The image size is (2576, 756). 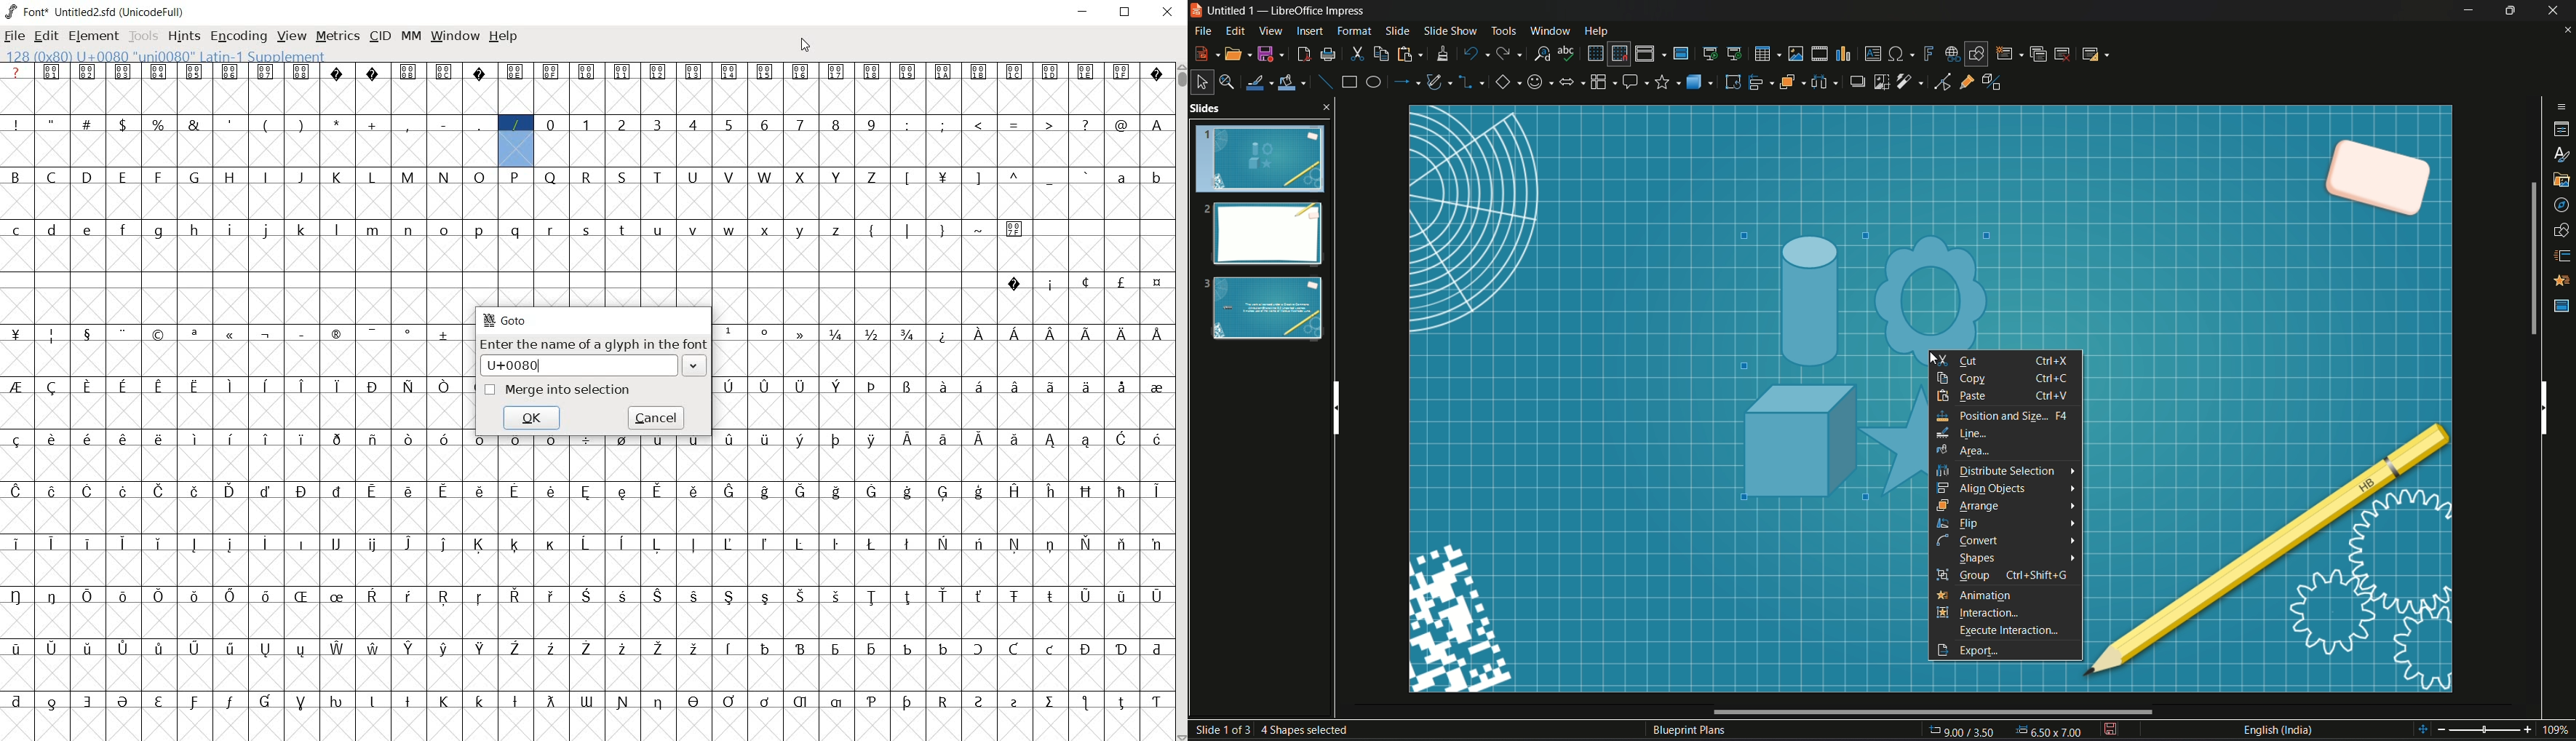 I want to click on glyph, so click(x=907, y=125).